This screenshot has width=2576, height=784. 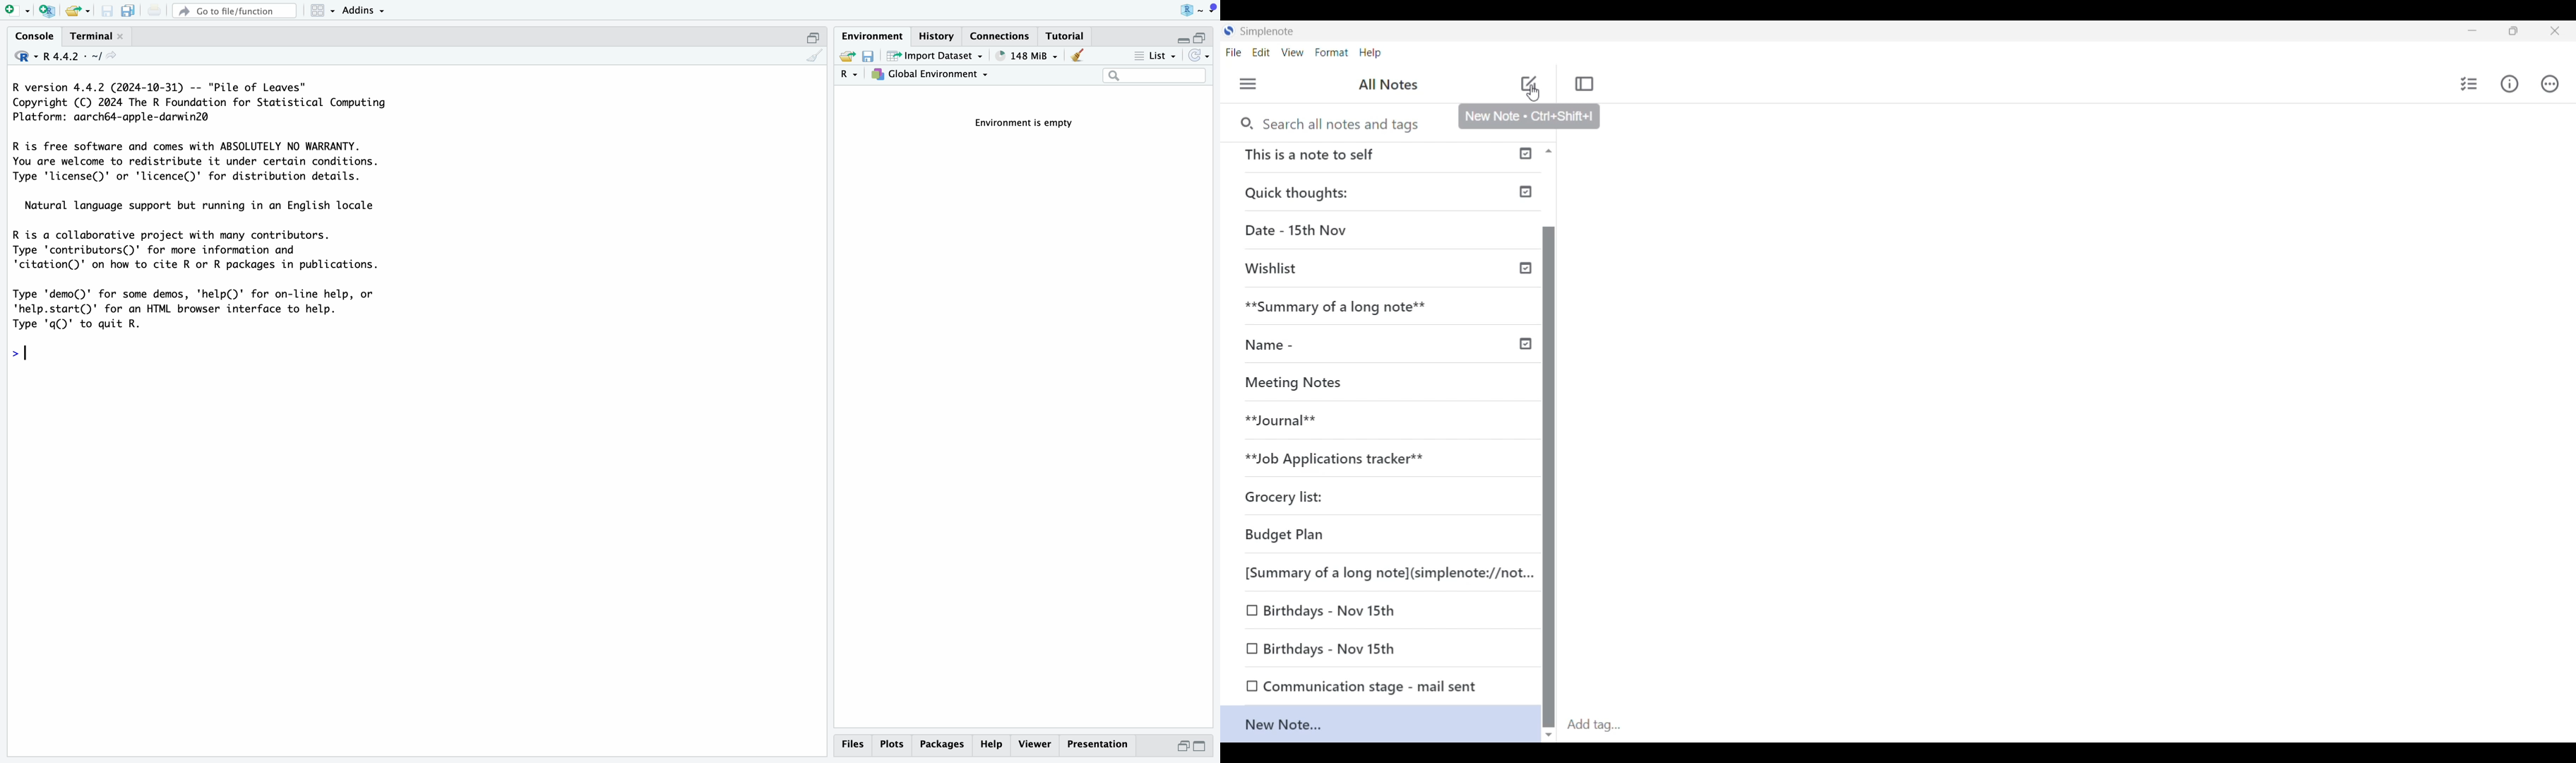 What do you see at coordinates (1228, 30) in the screenshot?
I see `Software logo` at bounding box center [1228, 30].